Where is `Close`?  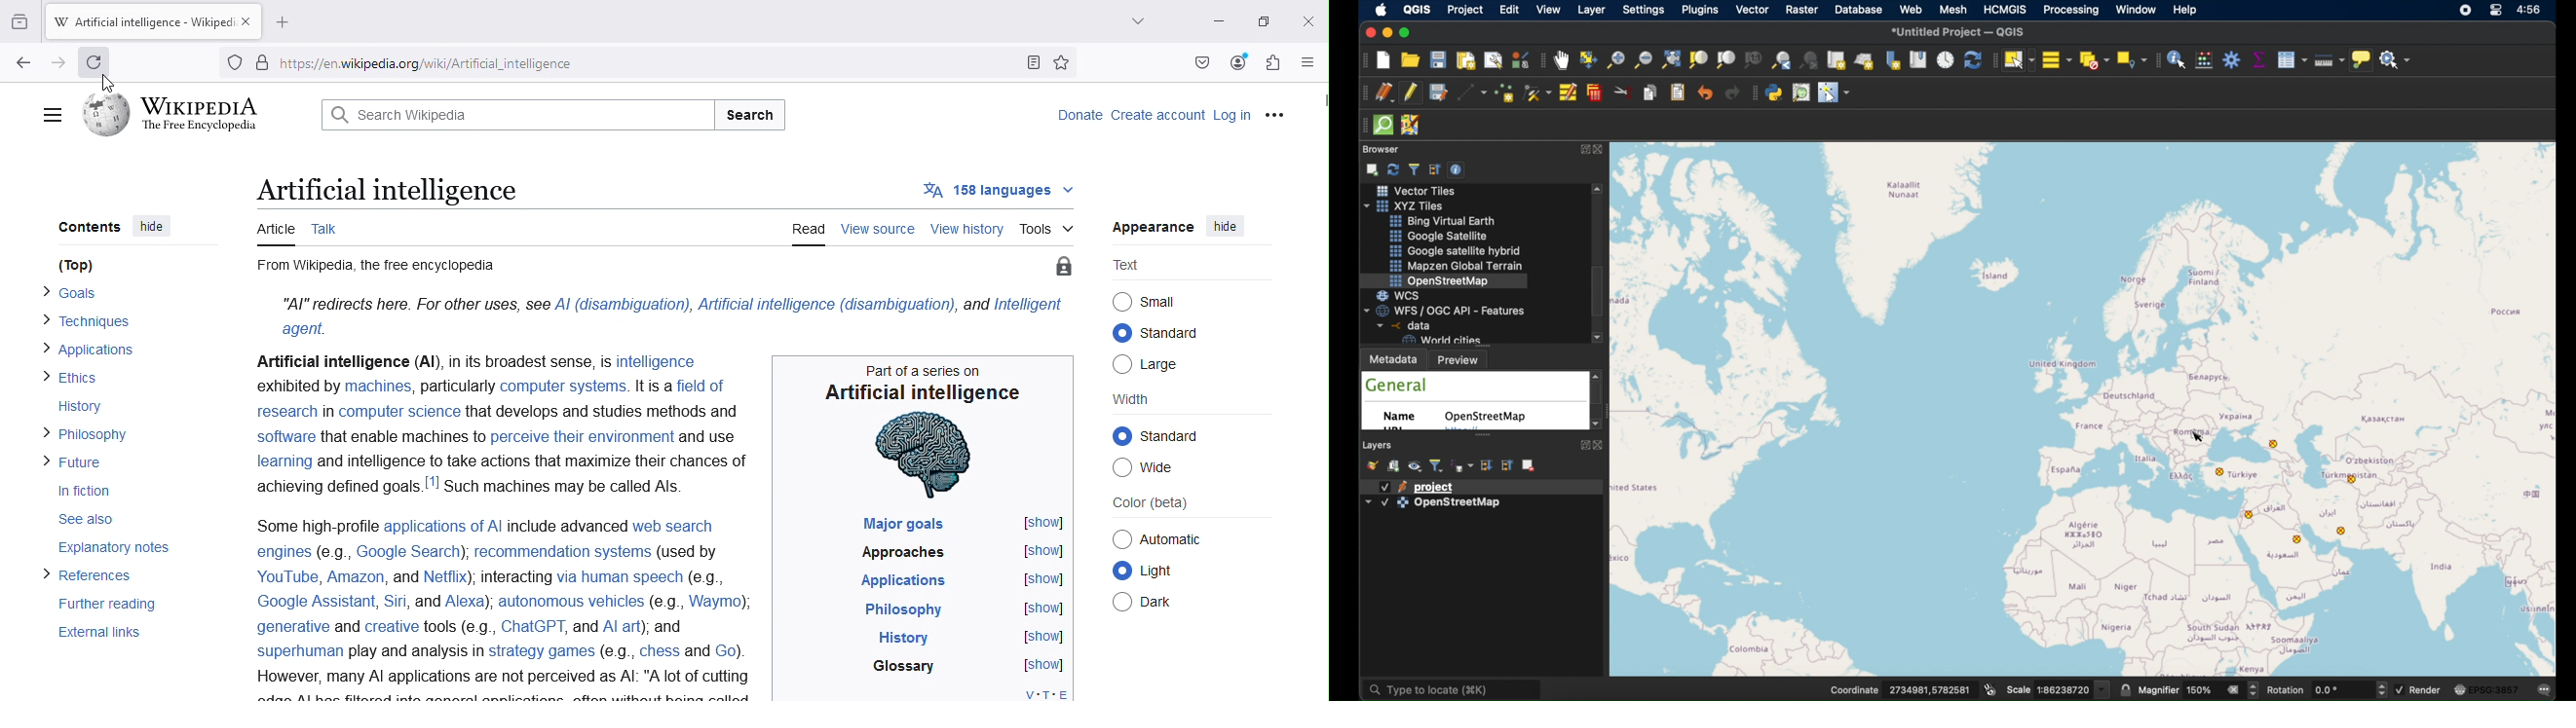 Close is located at coordinates (1307, 18).